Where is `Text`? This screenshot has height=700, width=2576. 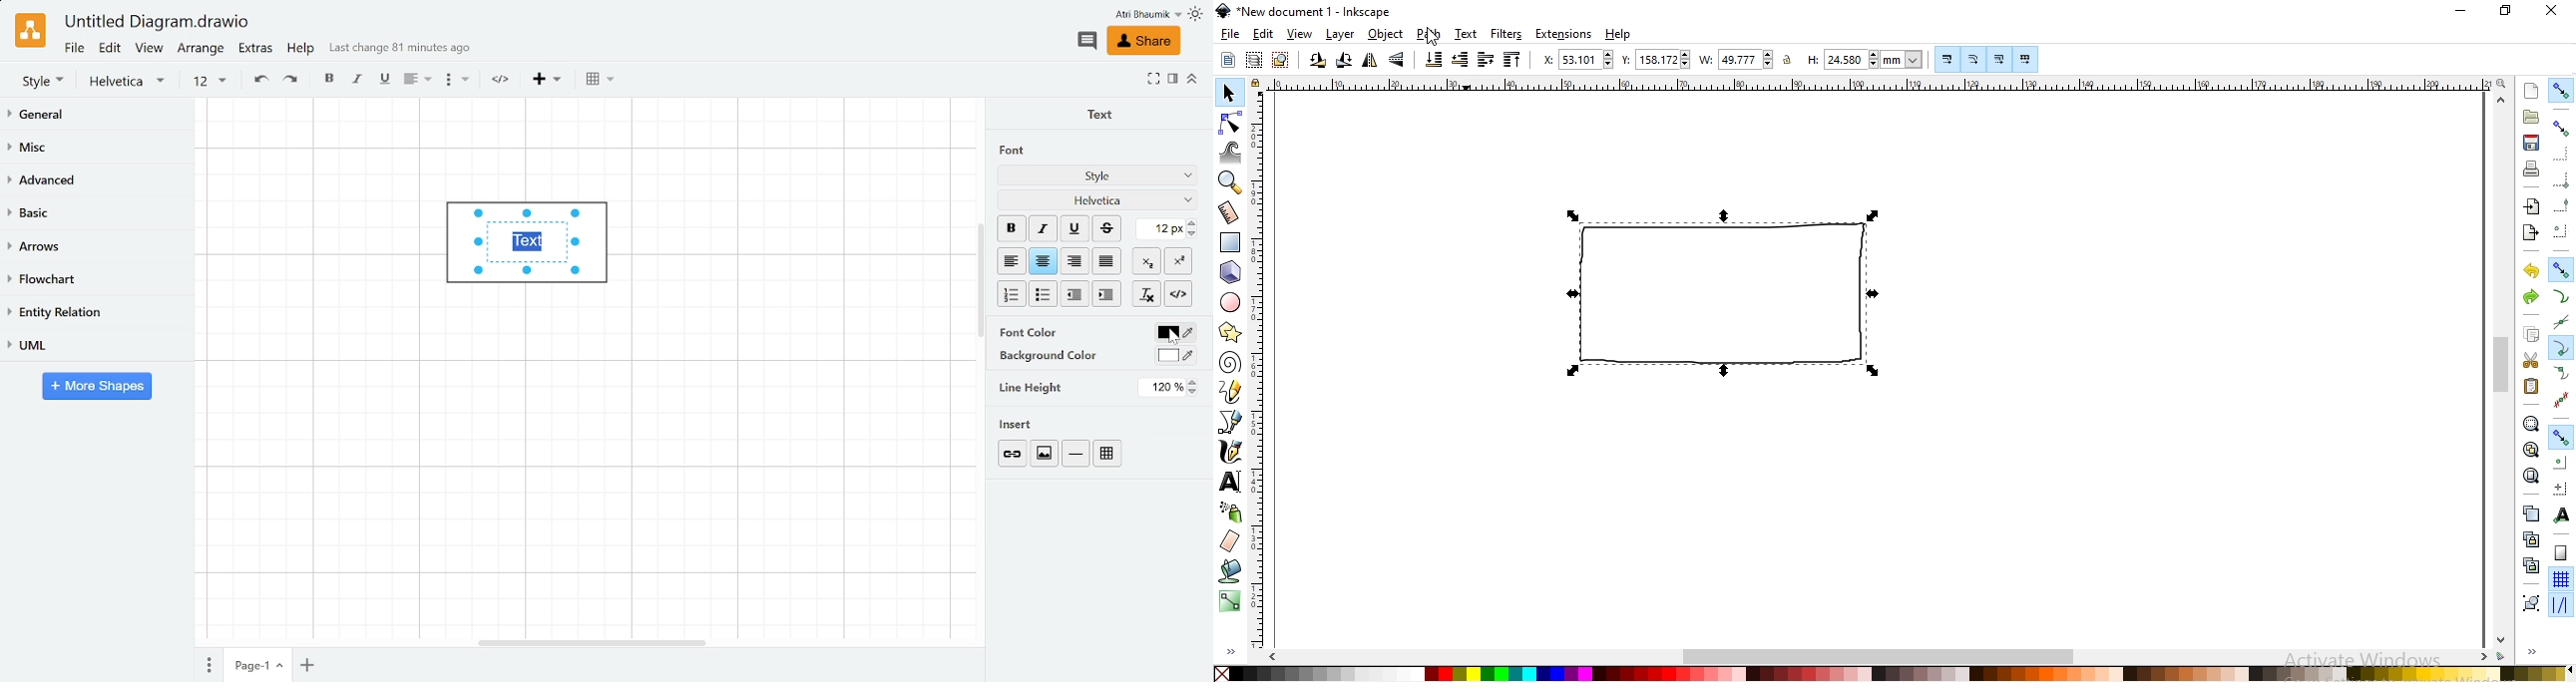 Text is located at coordinates (1096, 113).